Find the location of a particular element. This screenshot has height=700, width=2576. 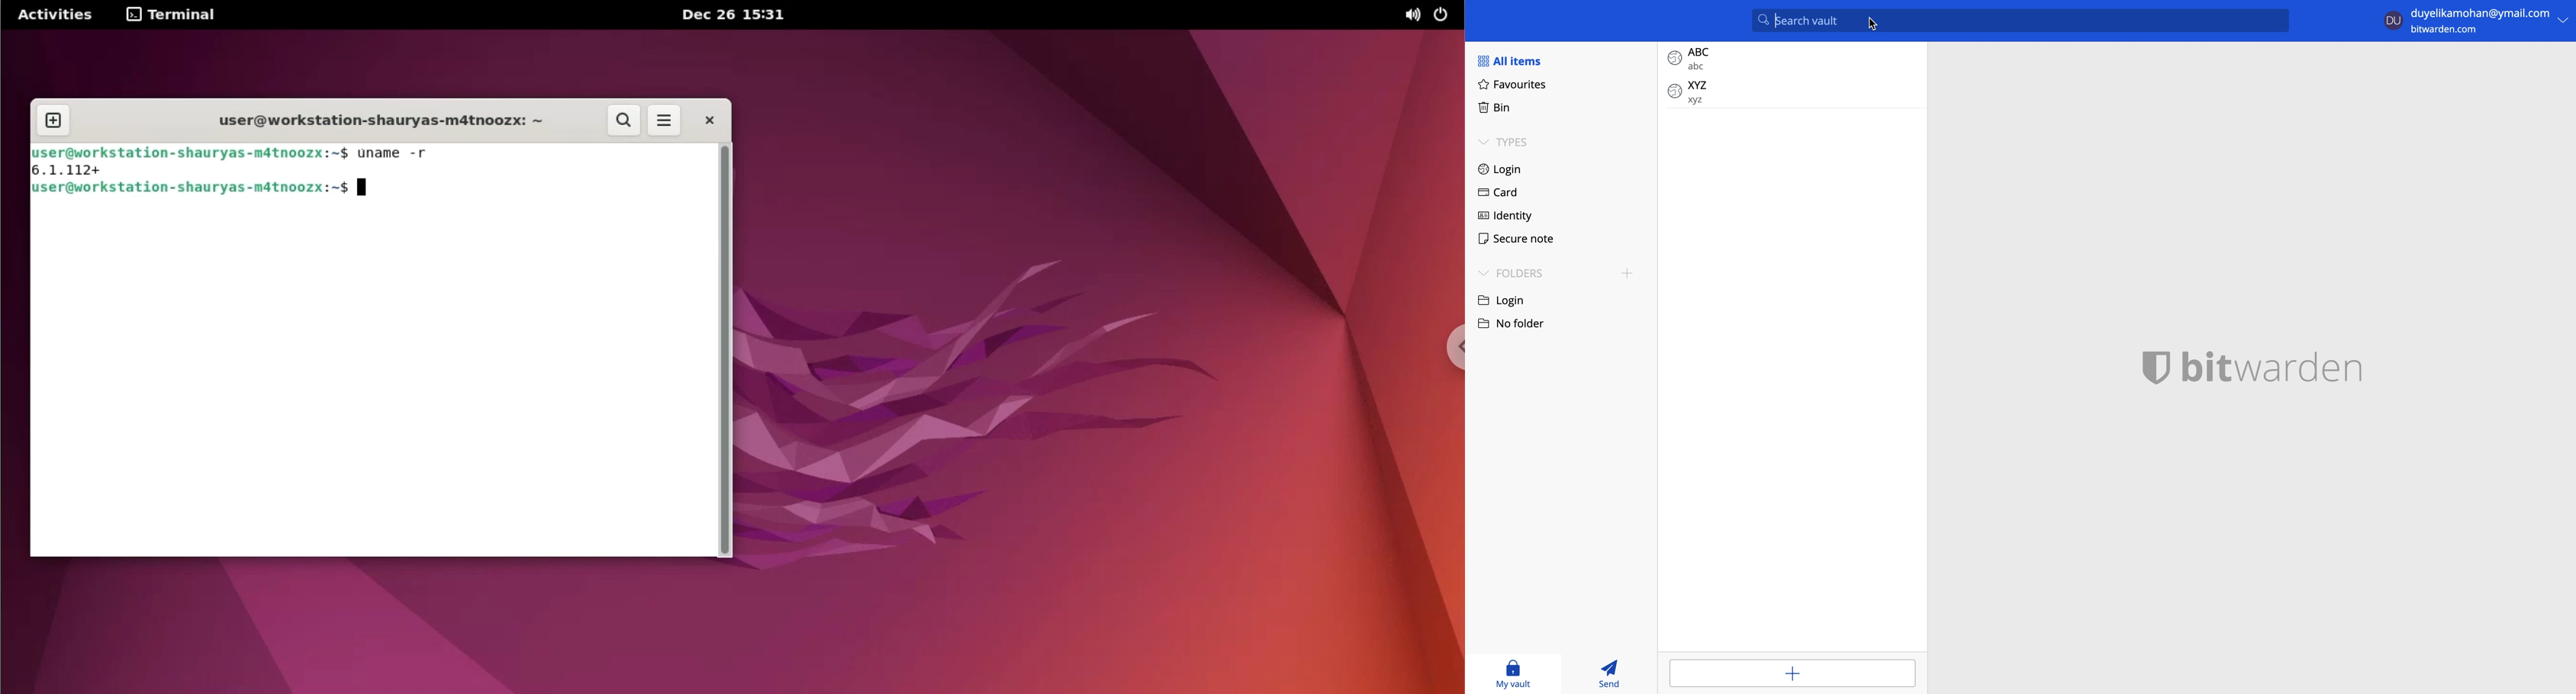

all items is located at coordinates (1516, 62).